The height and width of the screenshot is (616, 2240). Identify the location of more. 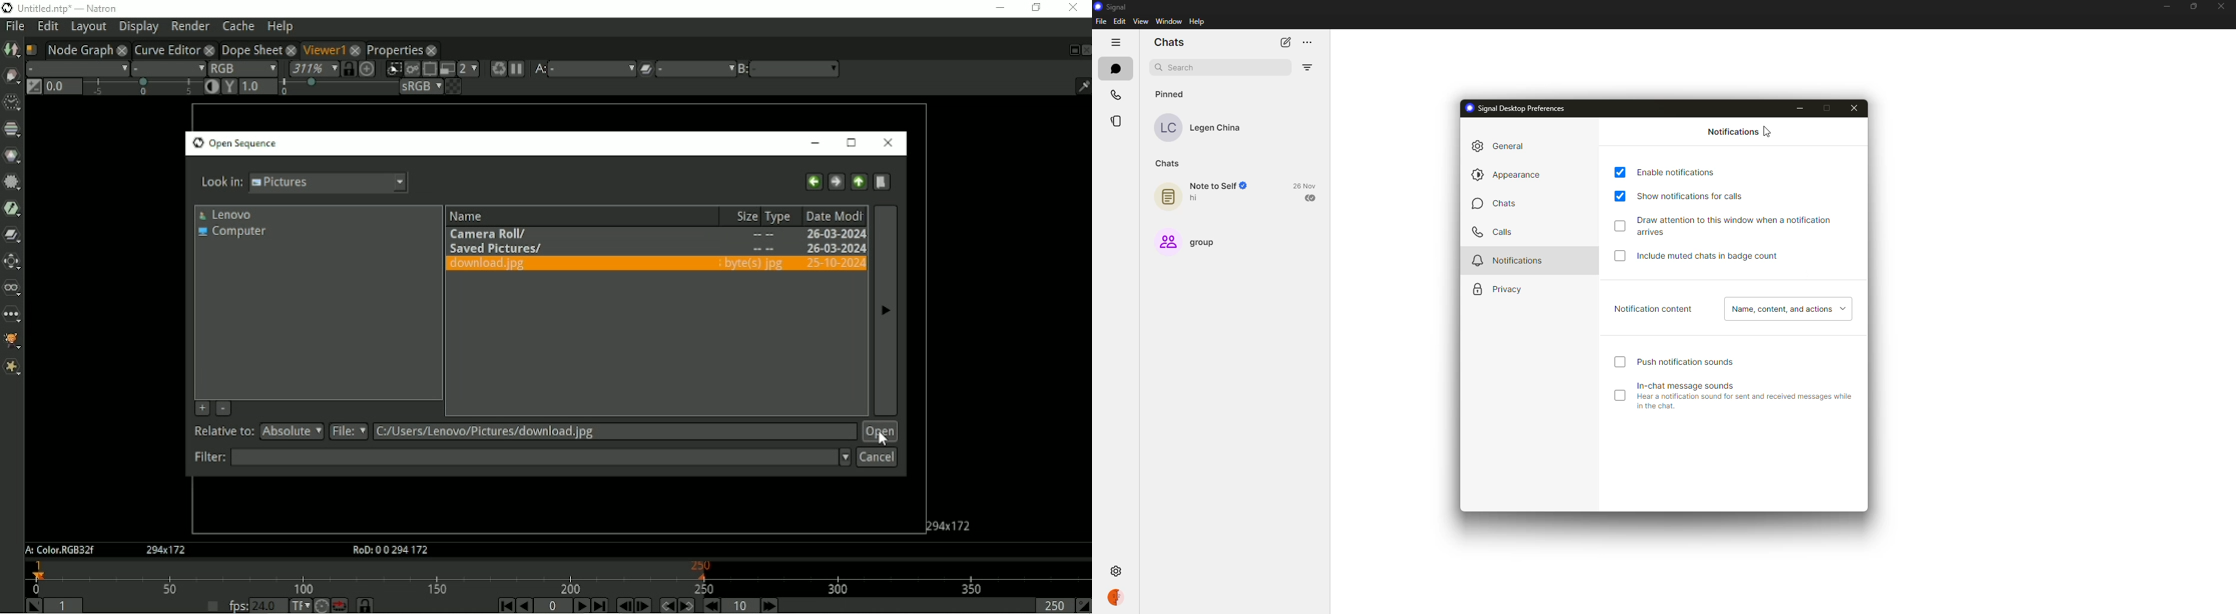
(1309, 41).